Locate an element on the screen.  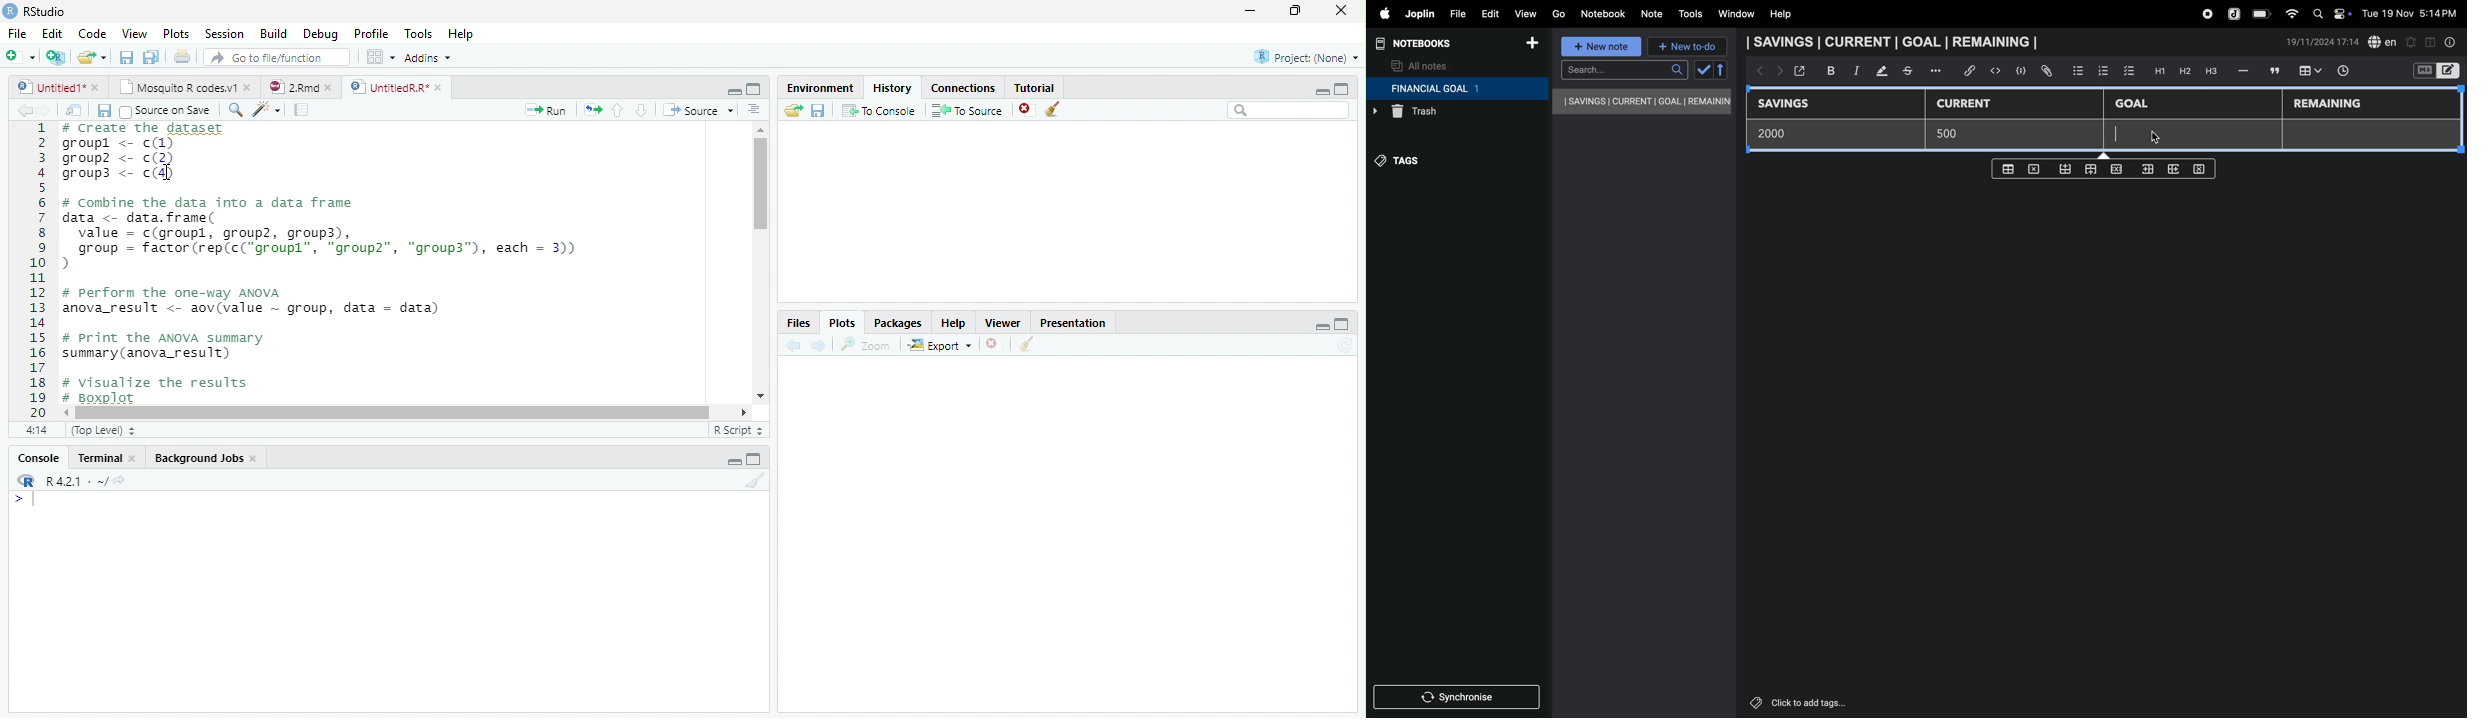
window is located at coordinates (1735, 14).